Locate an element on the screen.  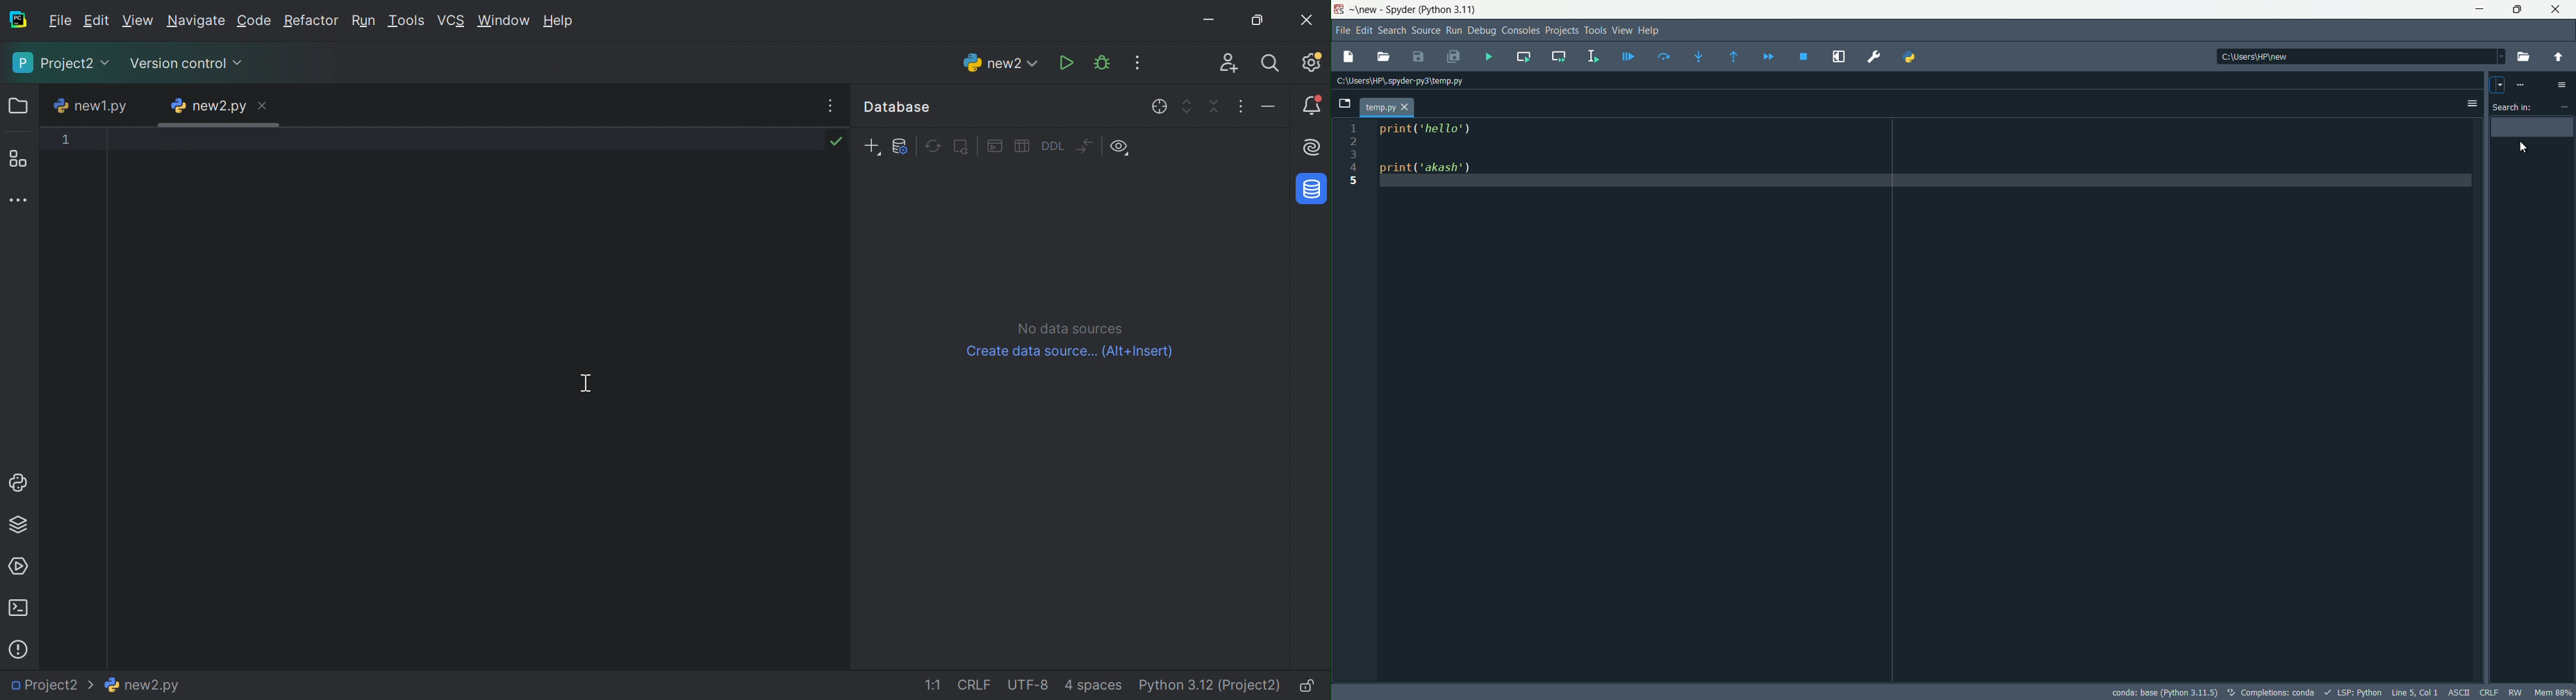
LSP: Python is located at coordinates (2356, 691).